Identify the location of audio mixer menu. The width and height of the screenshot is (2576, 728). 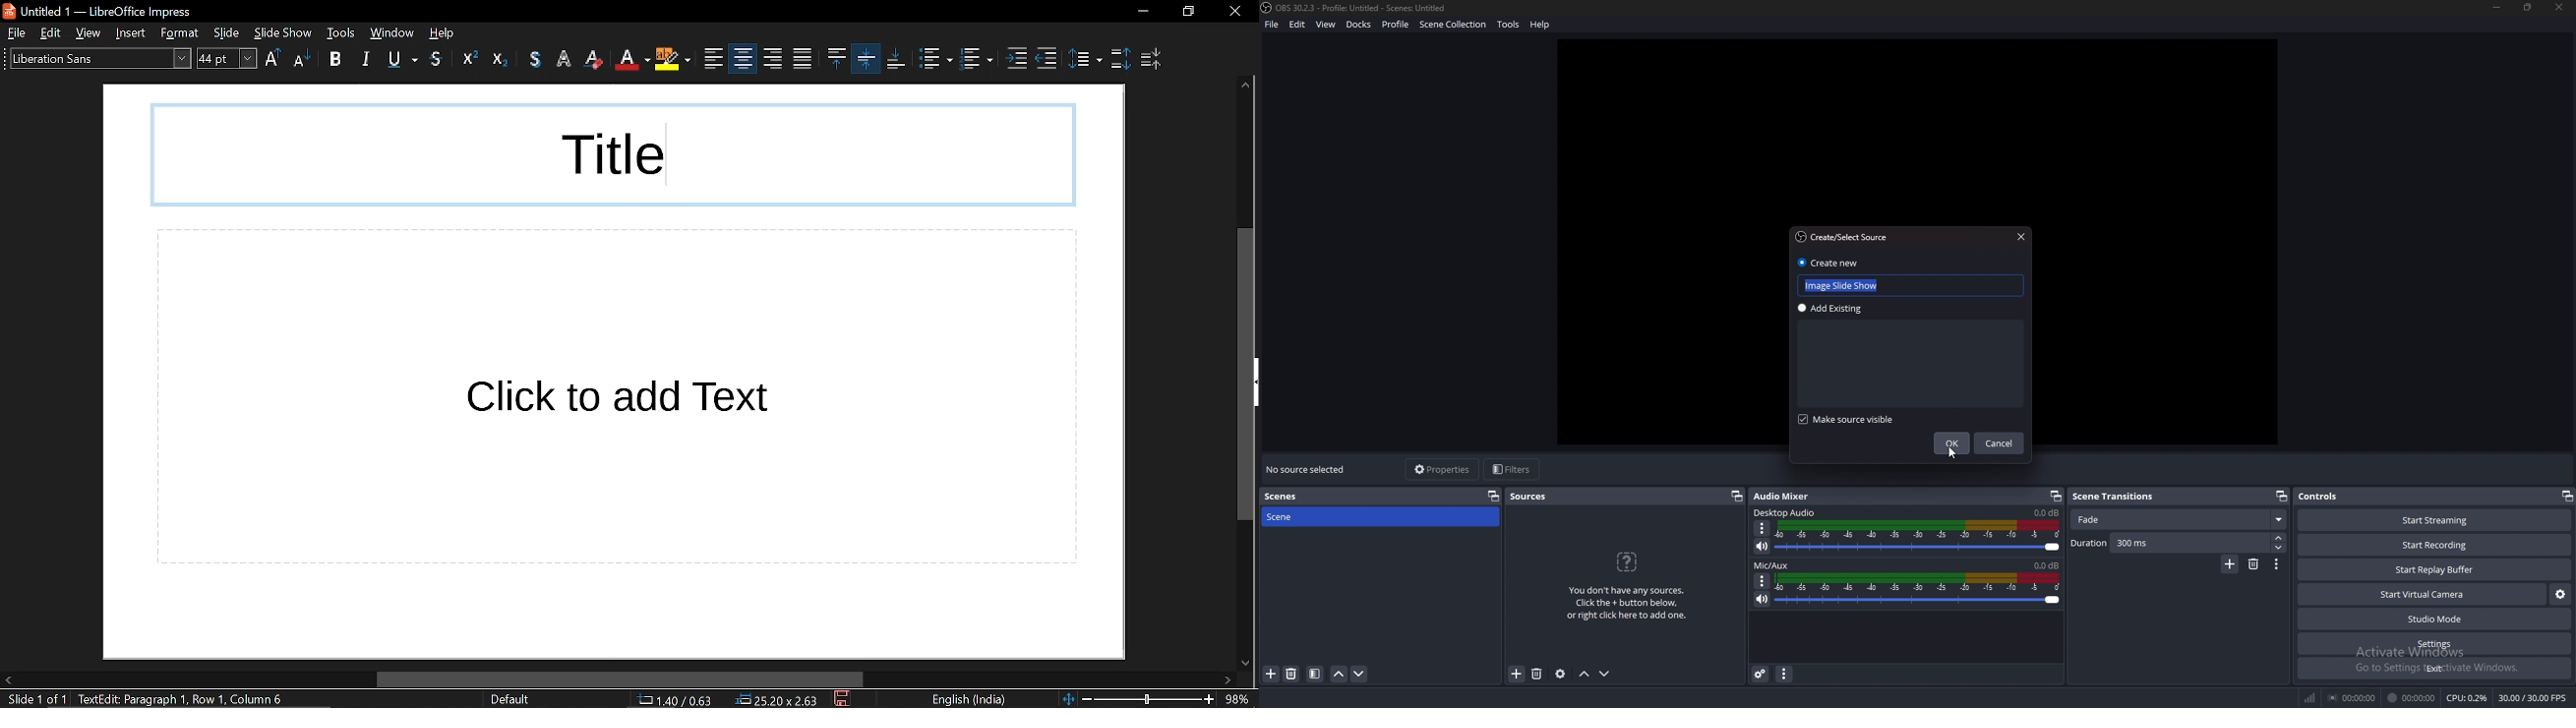
(1784, 674).